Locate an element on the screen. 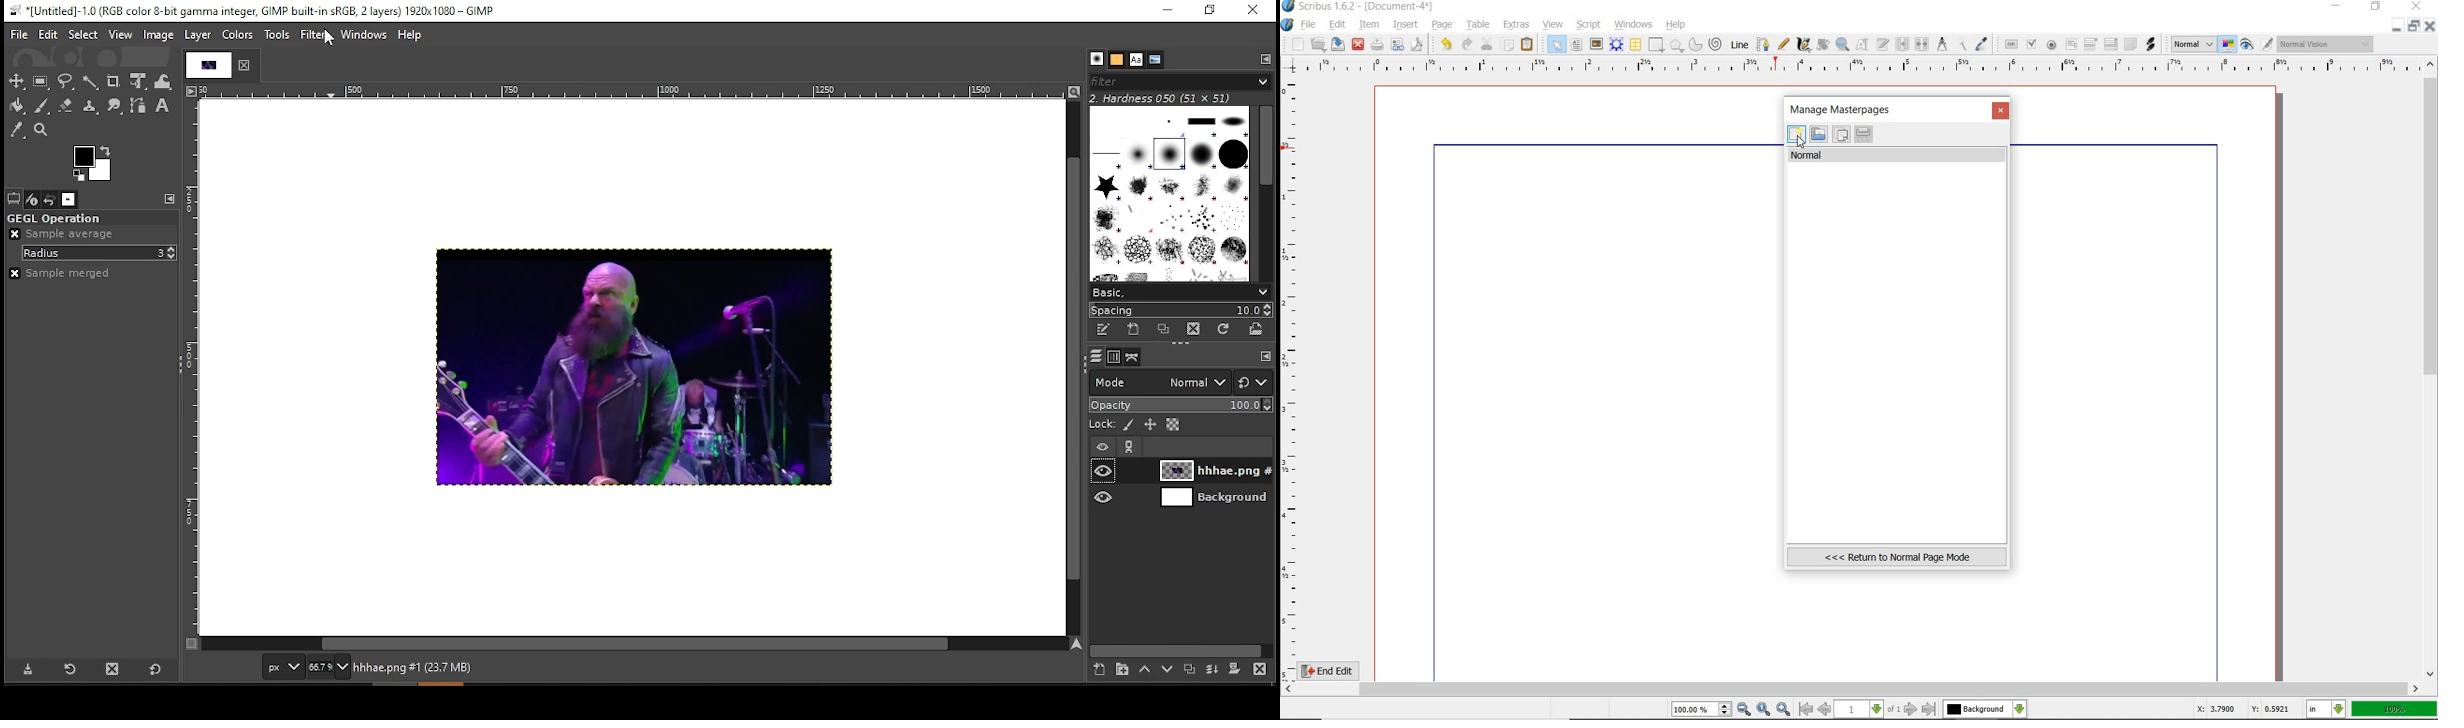 The image size is (2464, 728). close is located at coordinates (2002, 112).